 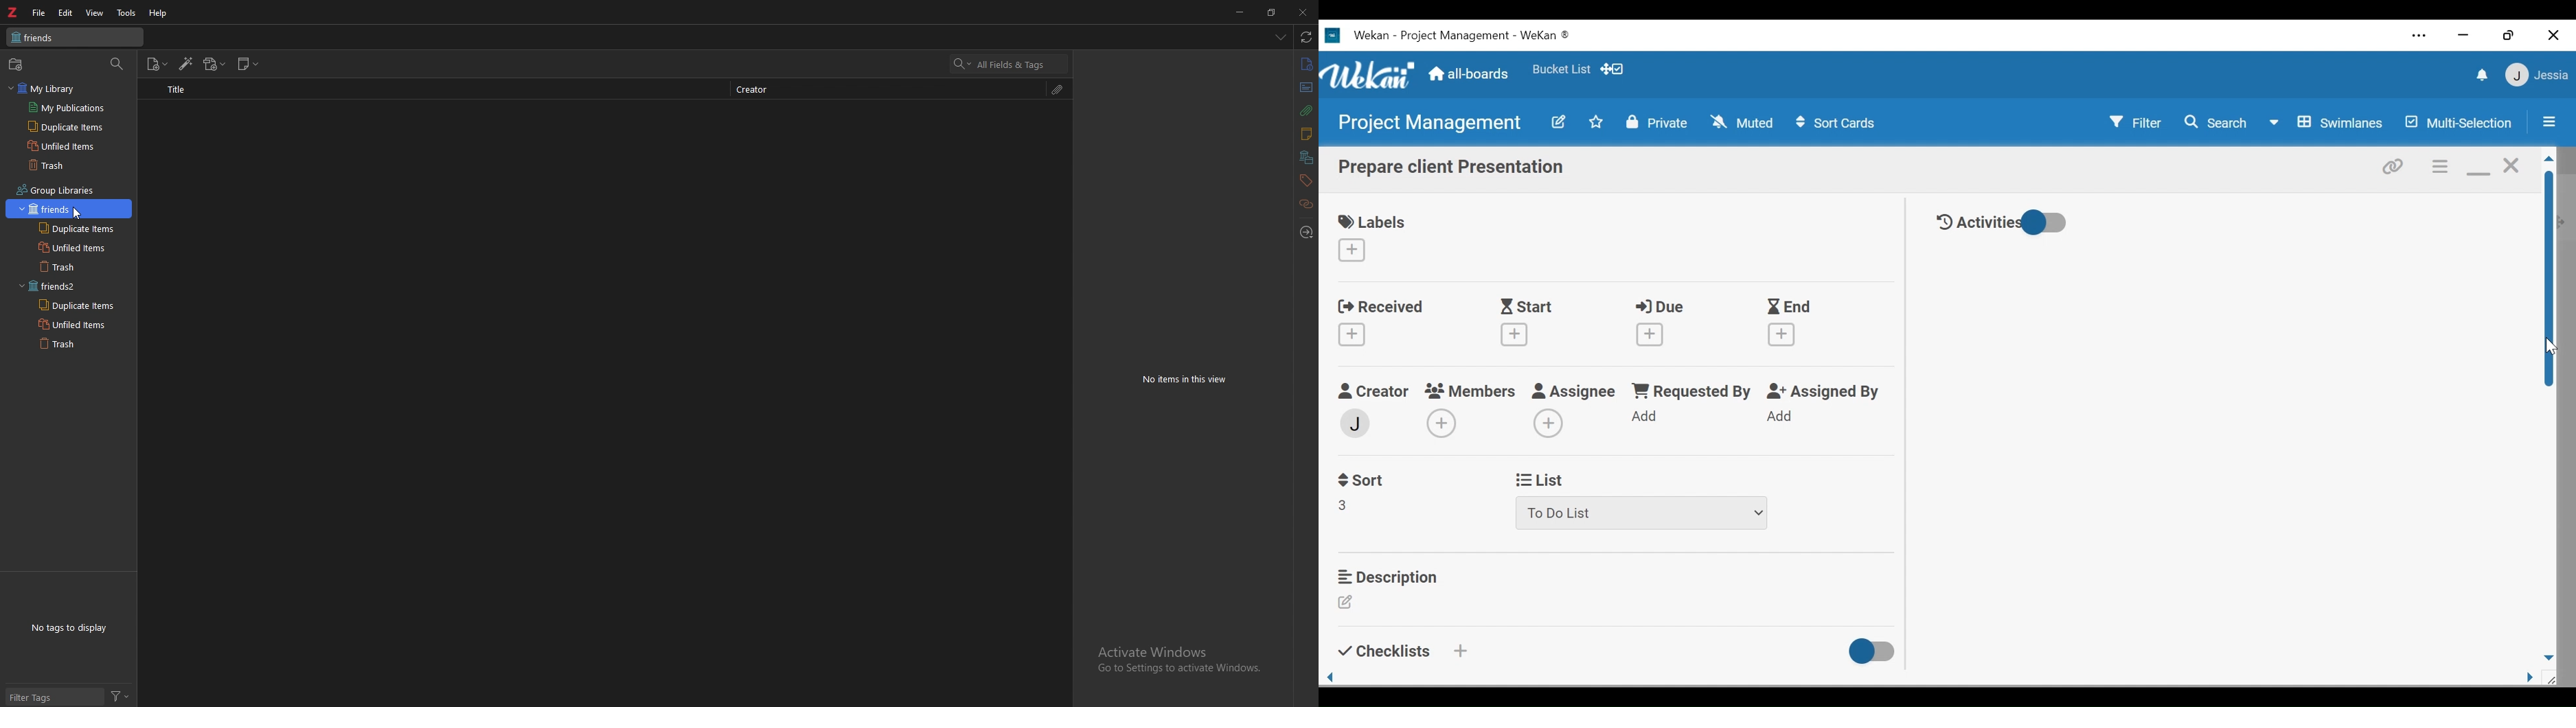 What do you see at coordinates (2478, 167) in the screenshot?
I see `minimize` at bounding box center [2478, 167].